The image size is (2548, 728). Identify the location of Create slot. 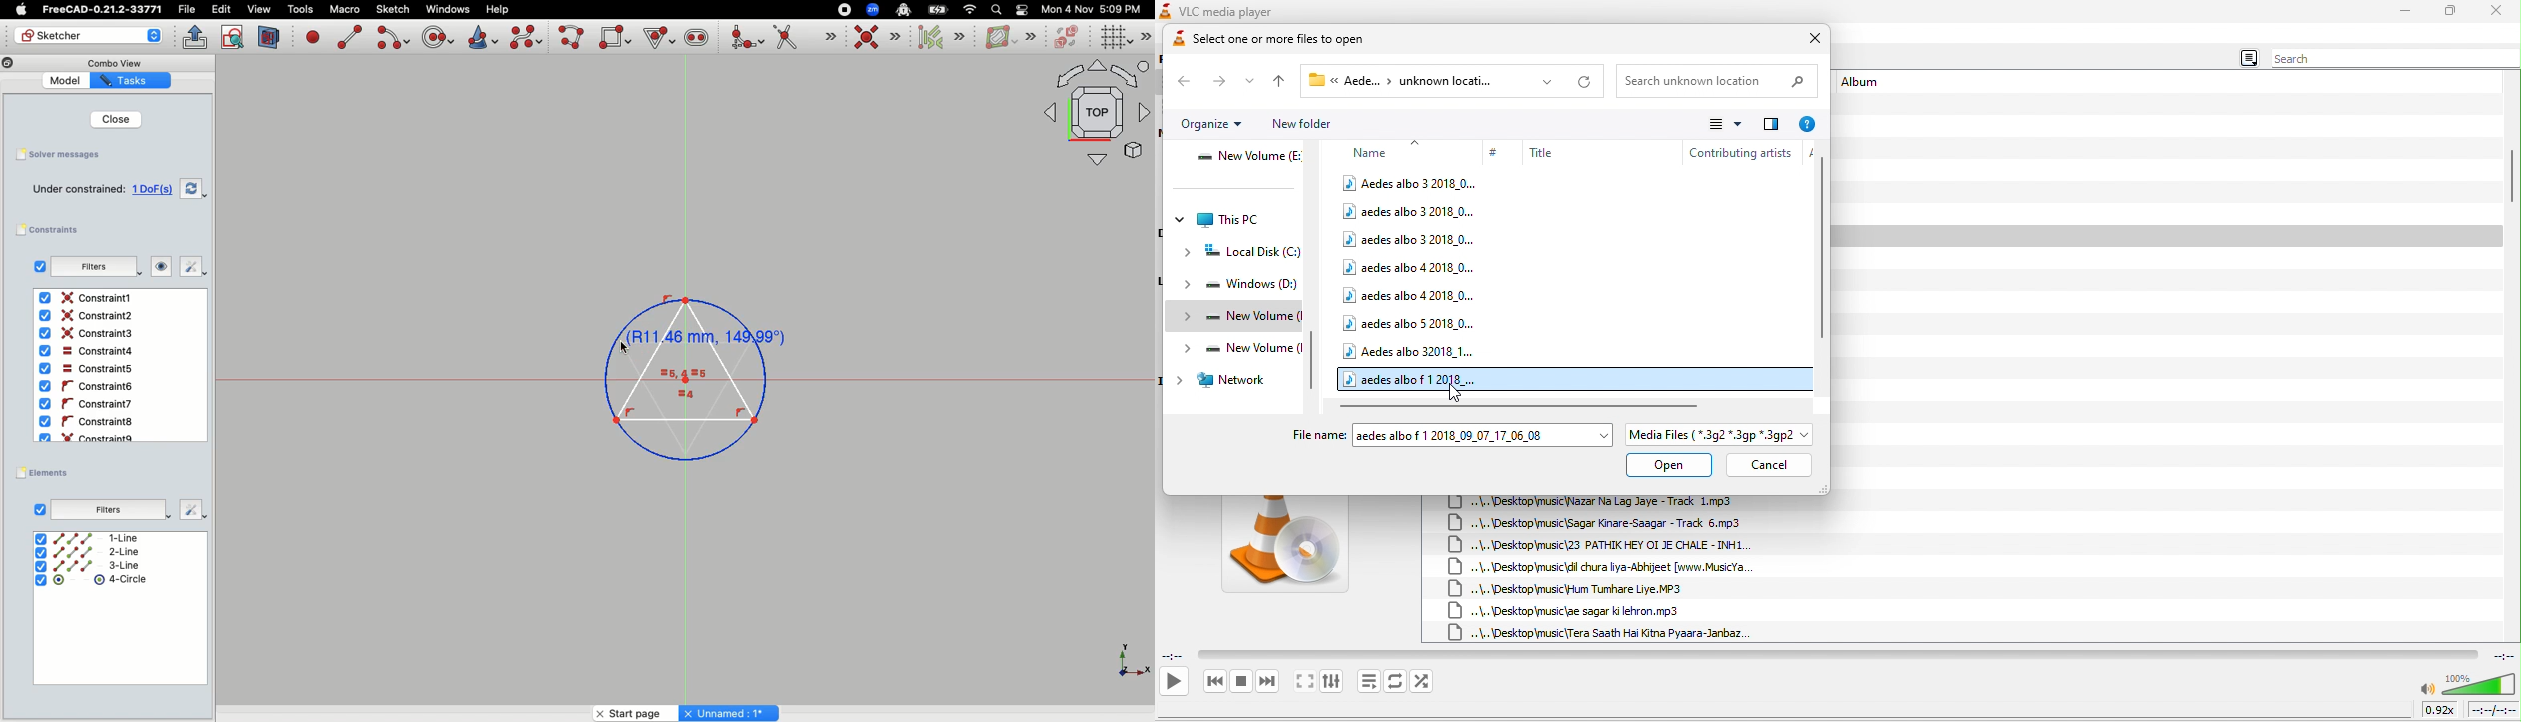
(696, 39).